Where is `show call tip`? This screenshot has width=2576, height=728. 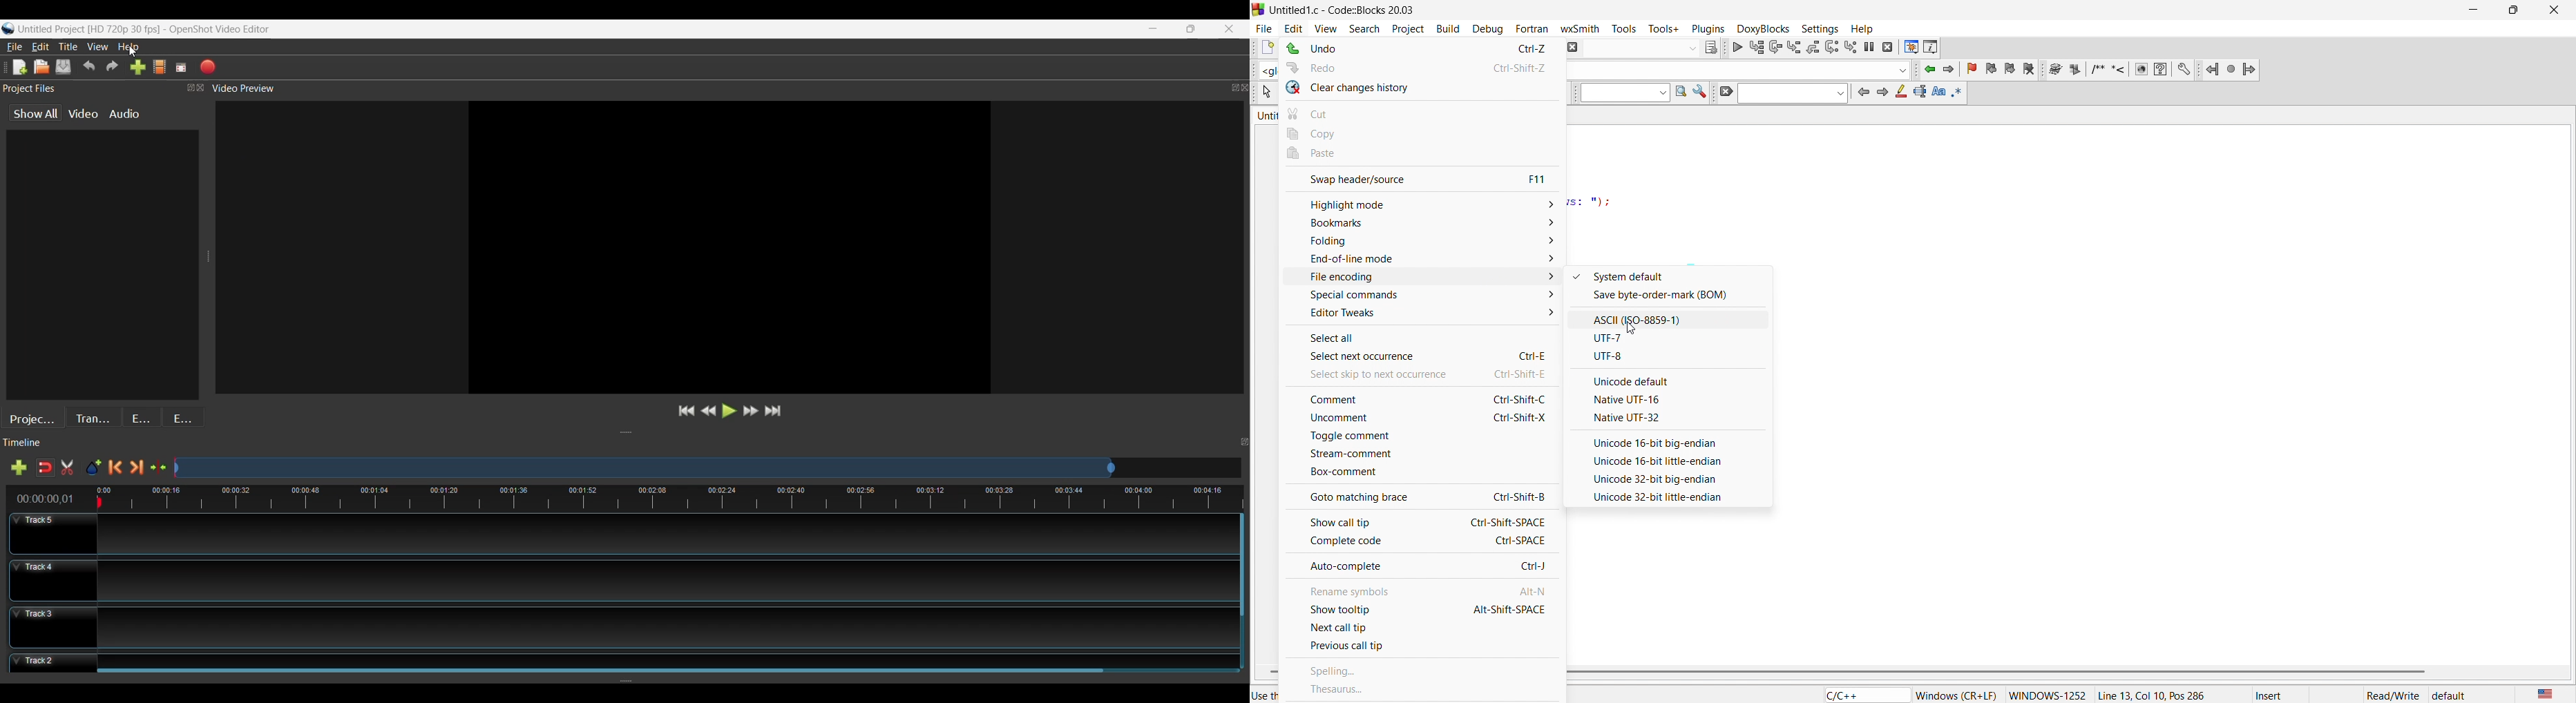
show call tip is located at coordinates (1419, 520).